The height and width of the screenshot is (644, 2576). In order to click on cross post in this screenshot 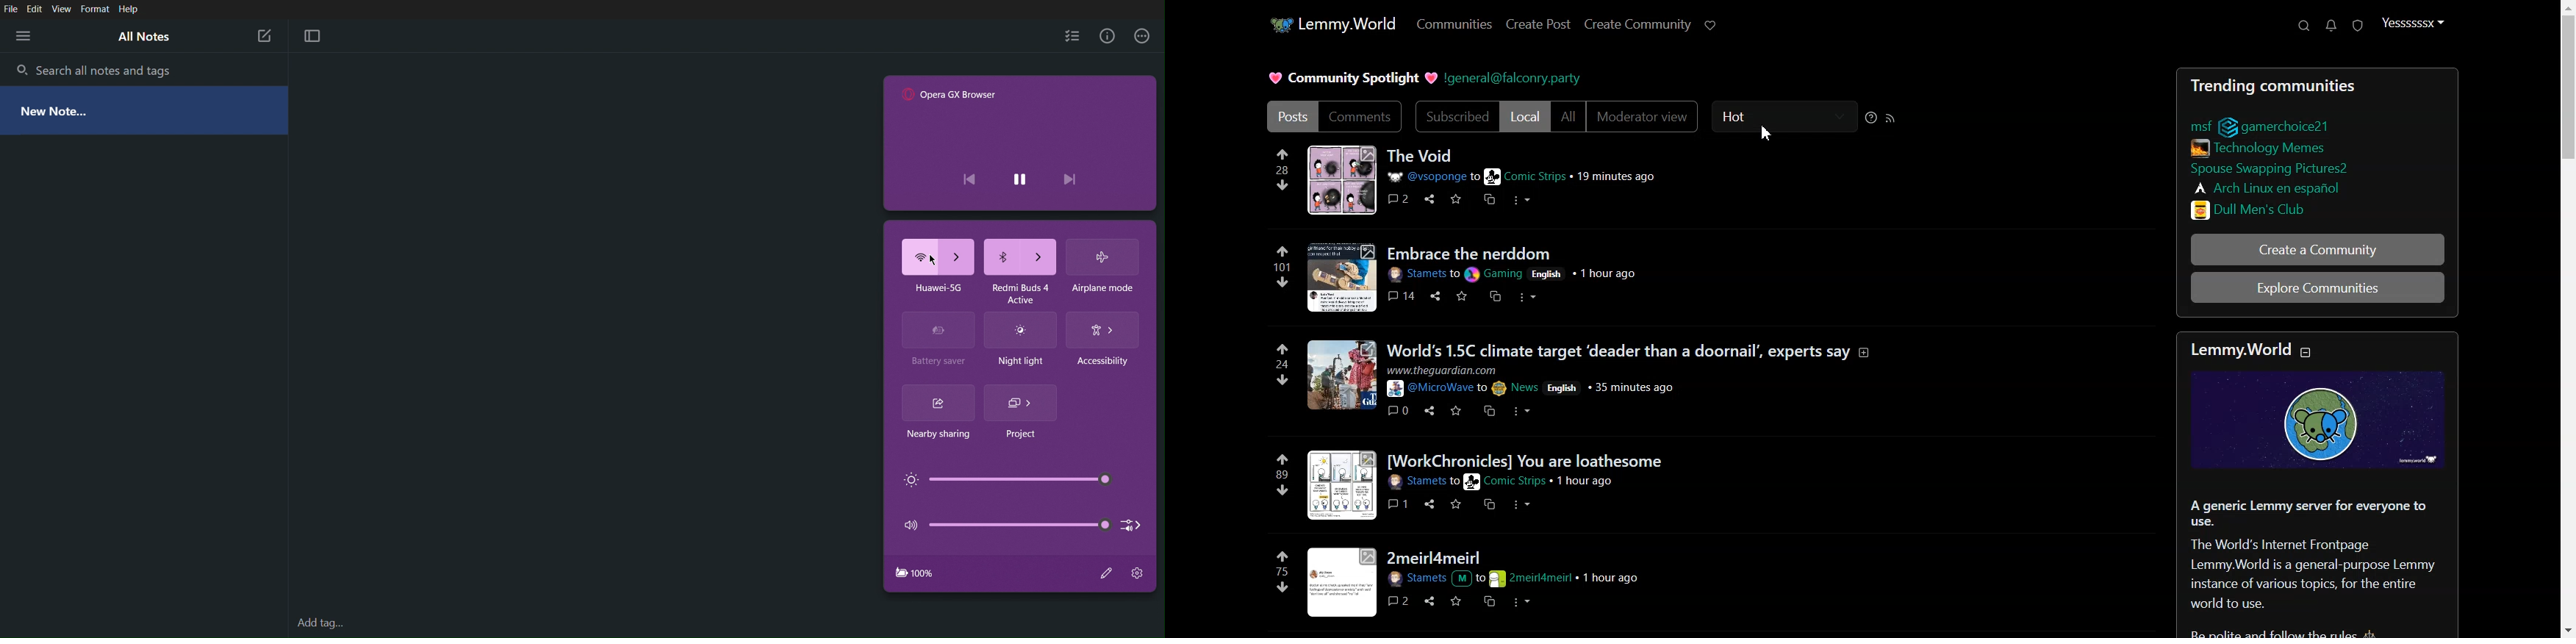, I will do `click(1485, 601)`.